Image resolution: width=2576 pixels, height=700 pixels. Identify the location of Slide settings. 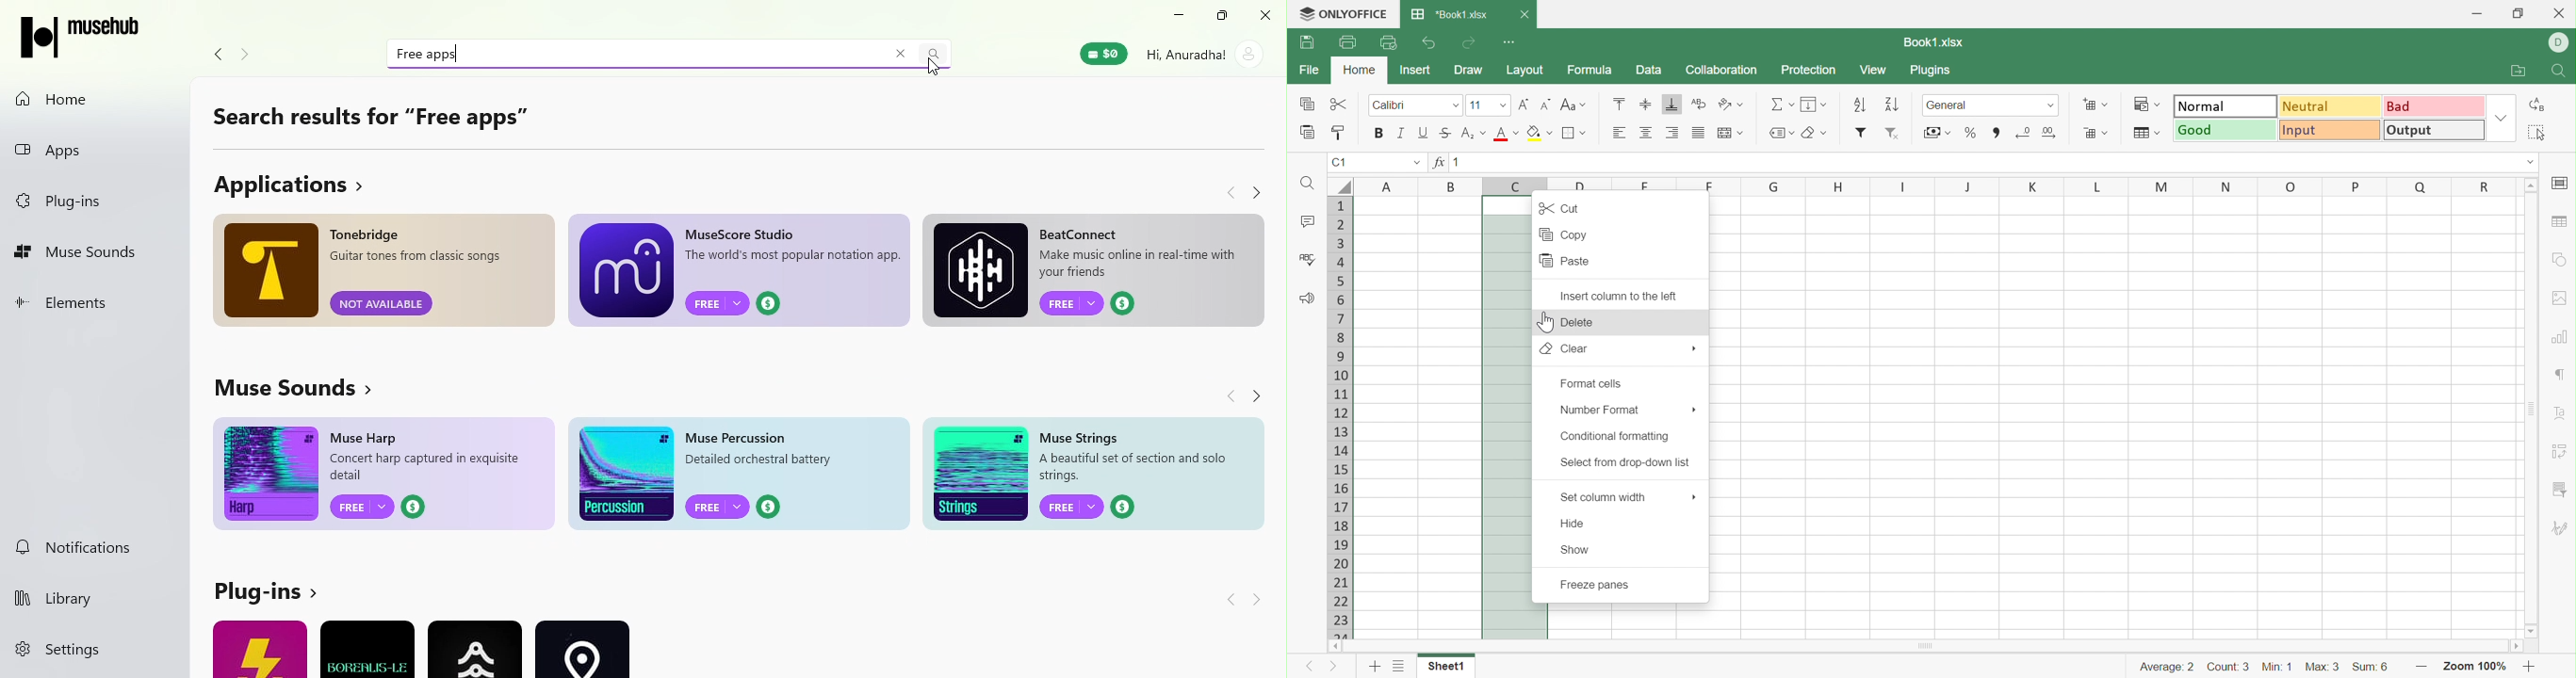
(2561, 184).